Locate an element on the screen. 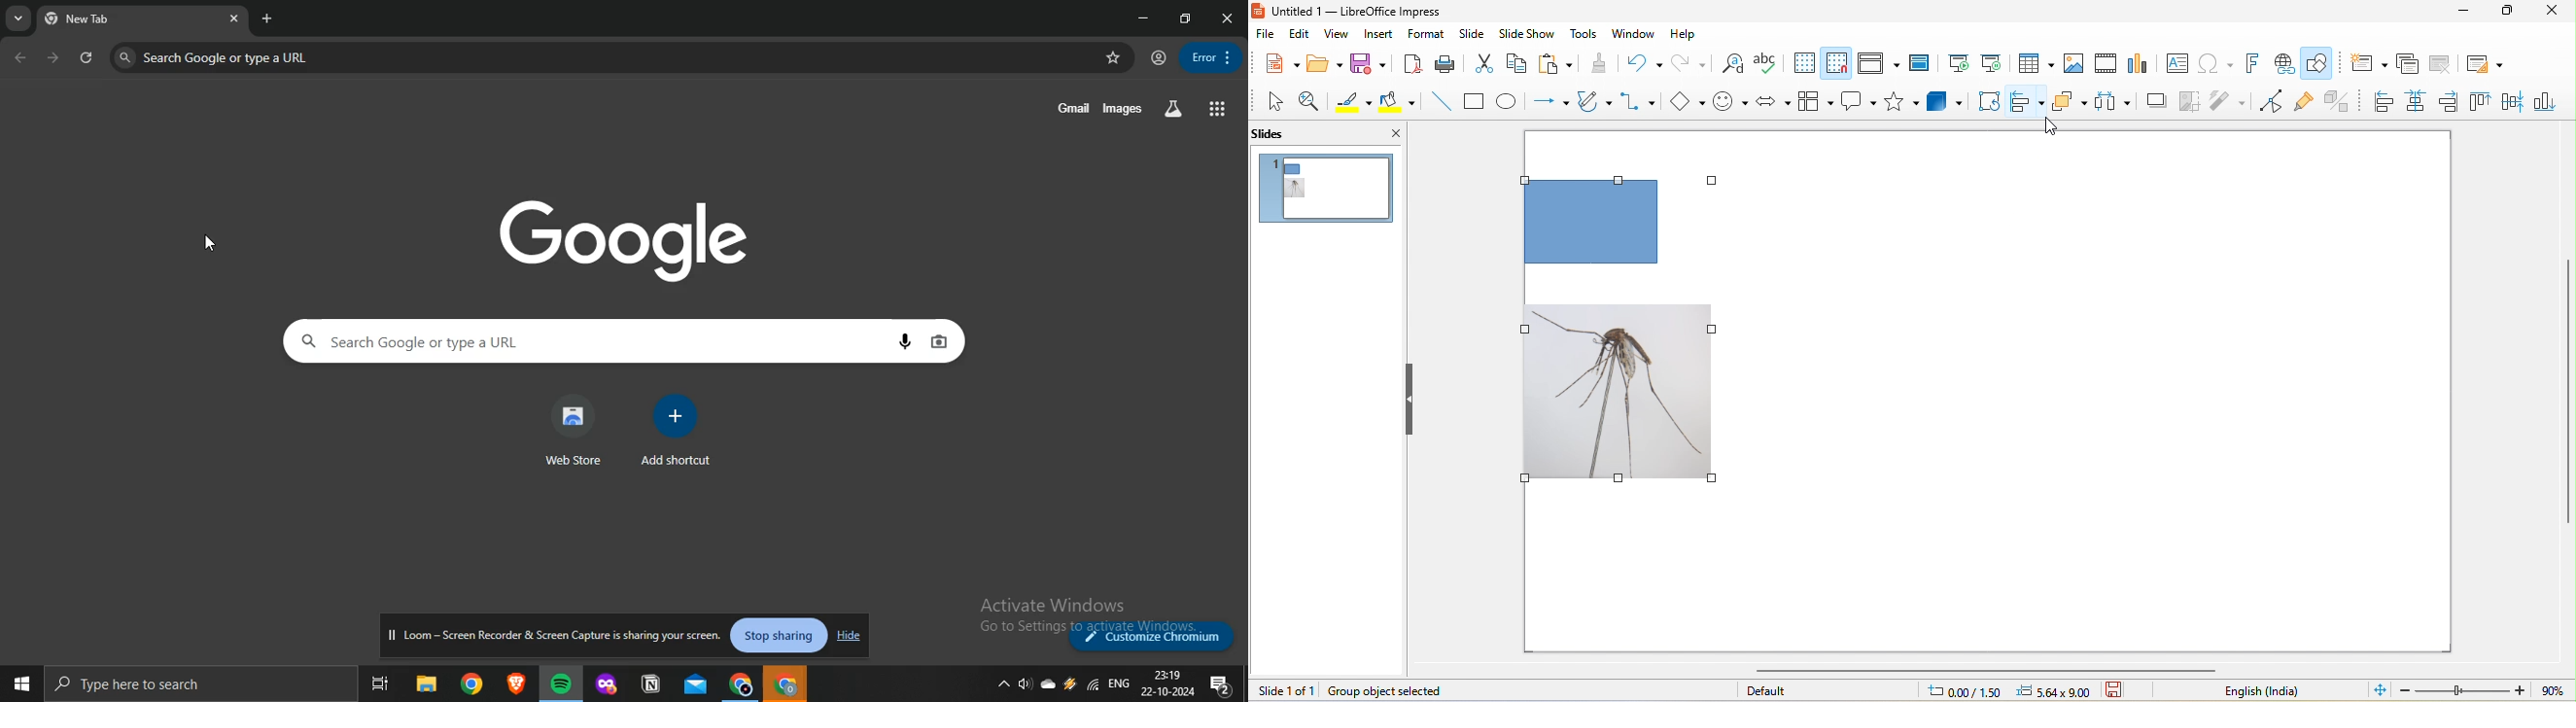 The image size is (2576, 728). hide is located at coordinates (1414, 398).